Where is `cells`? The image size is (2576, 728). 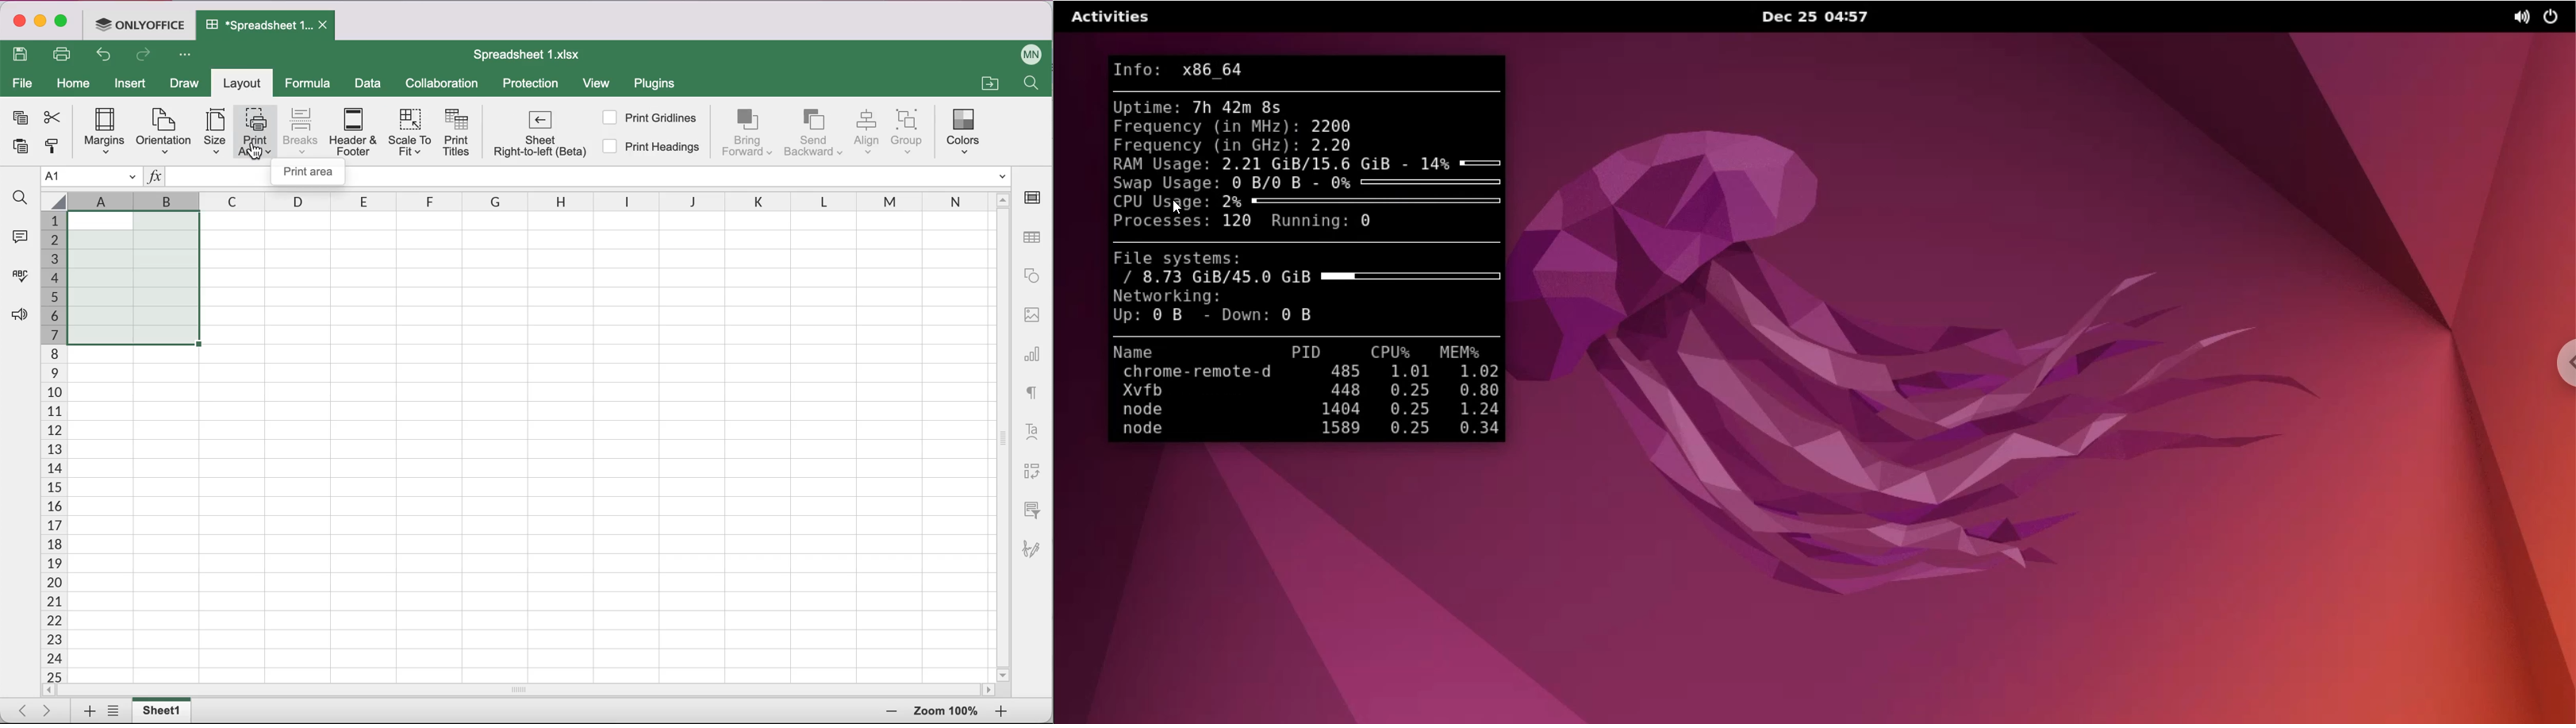 cells is located at coordinates (622, 445).